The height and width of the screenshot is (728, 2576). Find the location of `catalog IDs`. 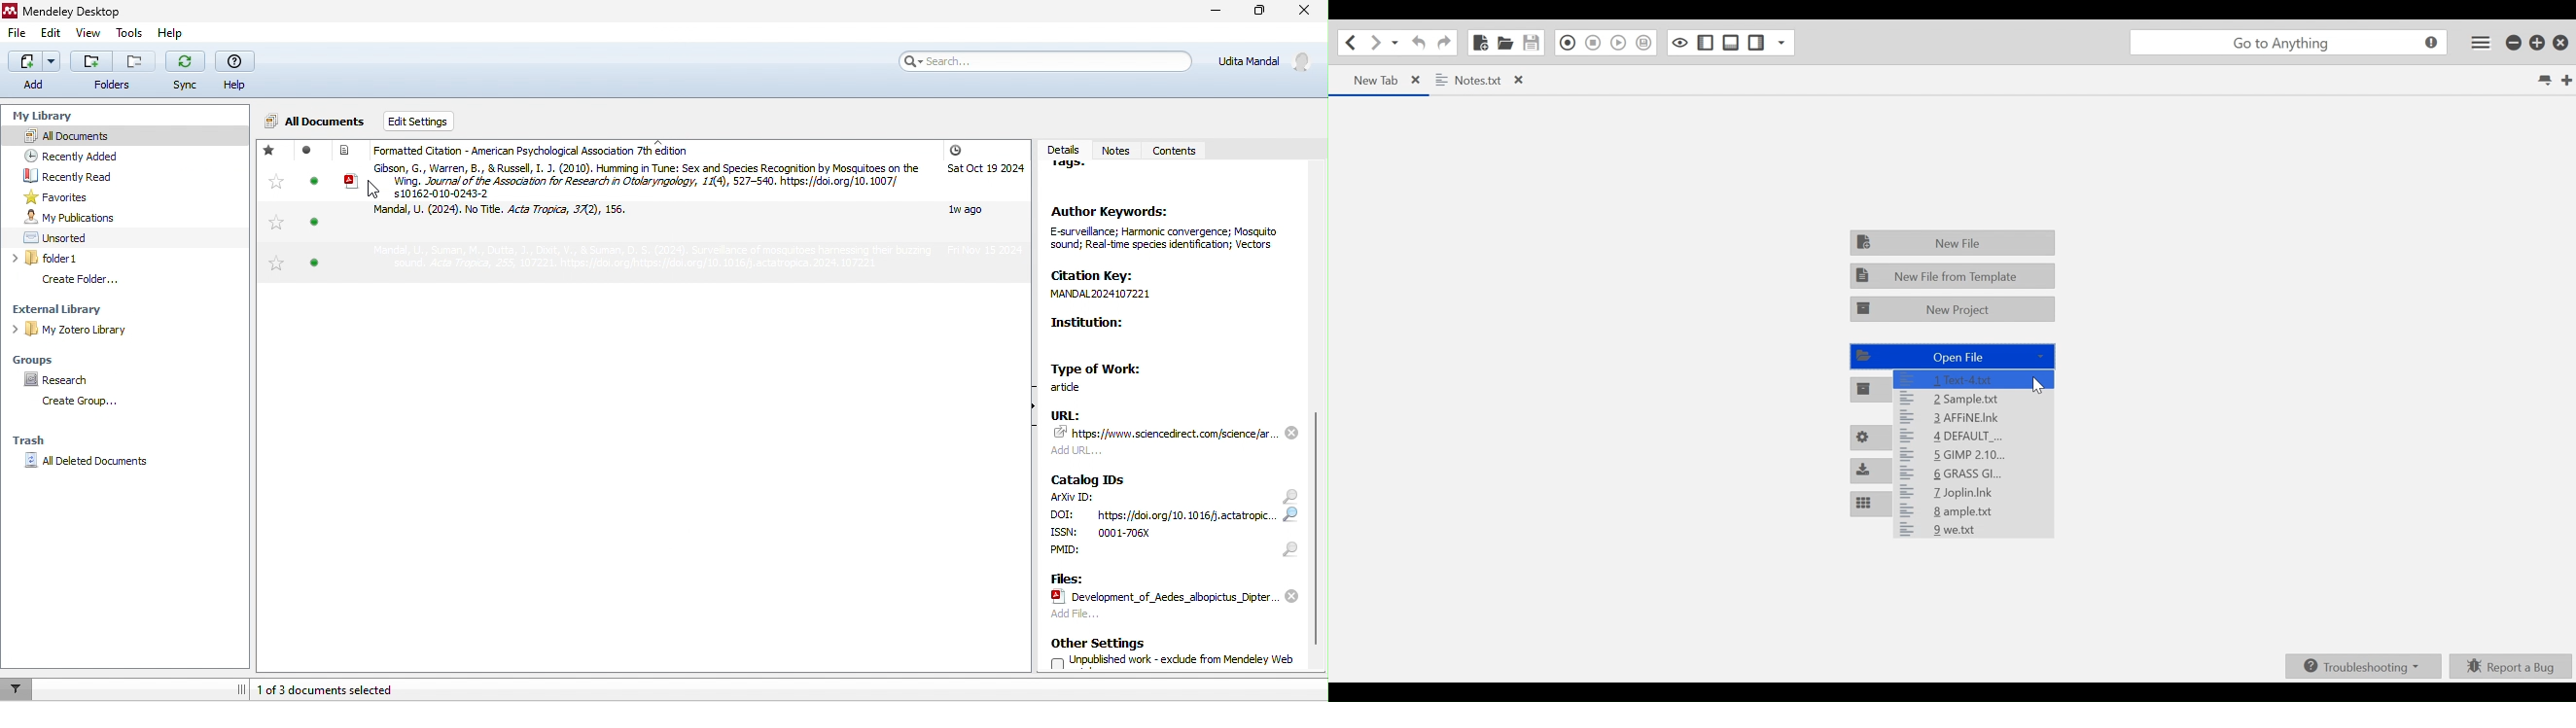

catalog IDs is located at coordinates (1091, 478).